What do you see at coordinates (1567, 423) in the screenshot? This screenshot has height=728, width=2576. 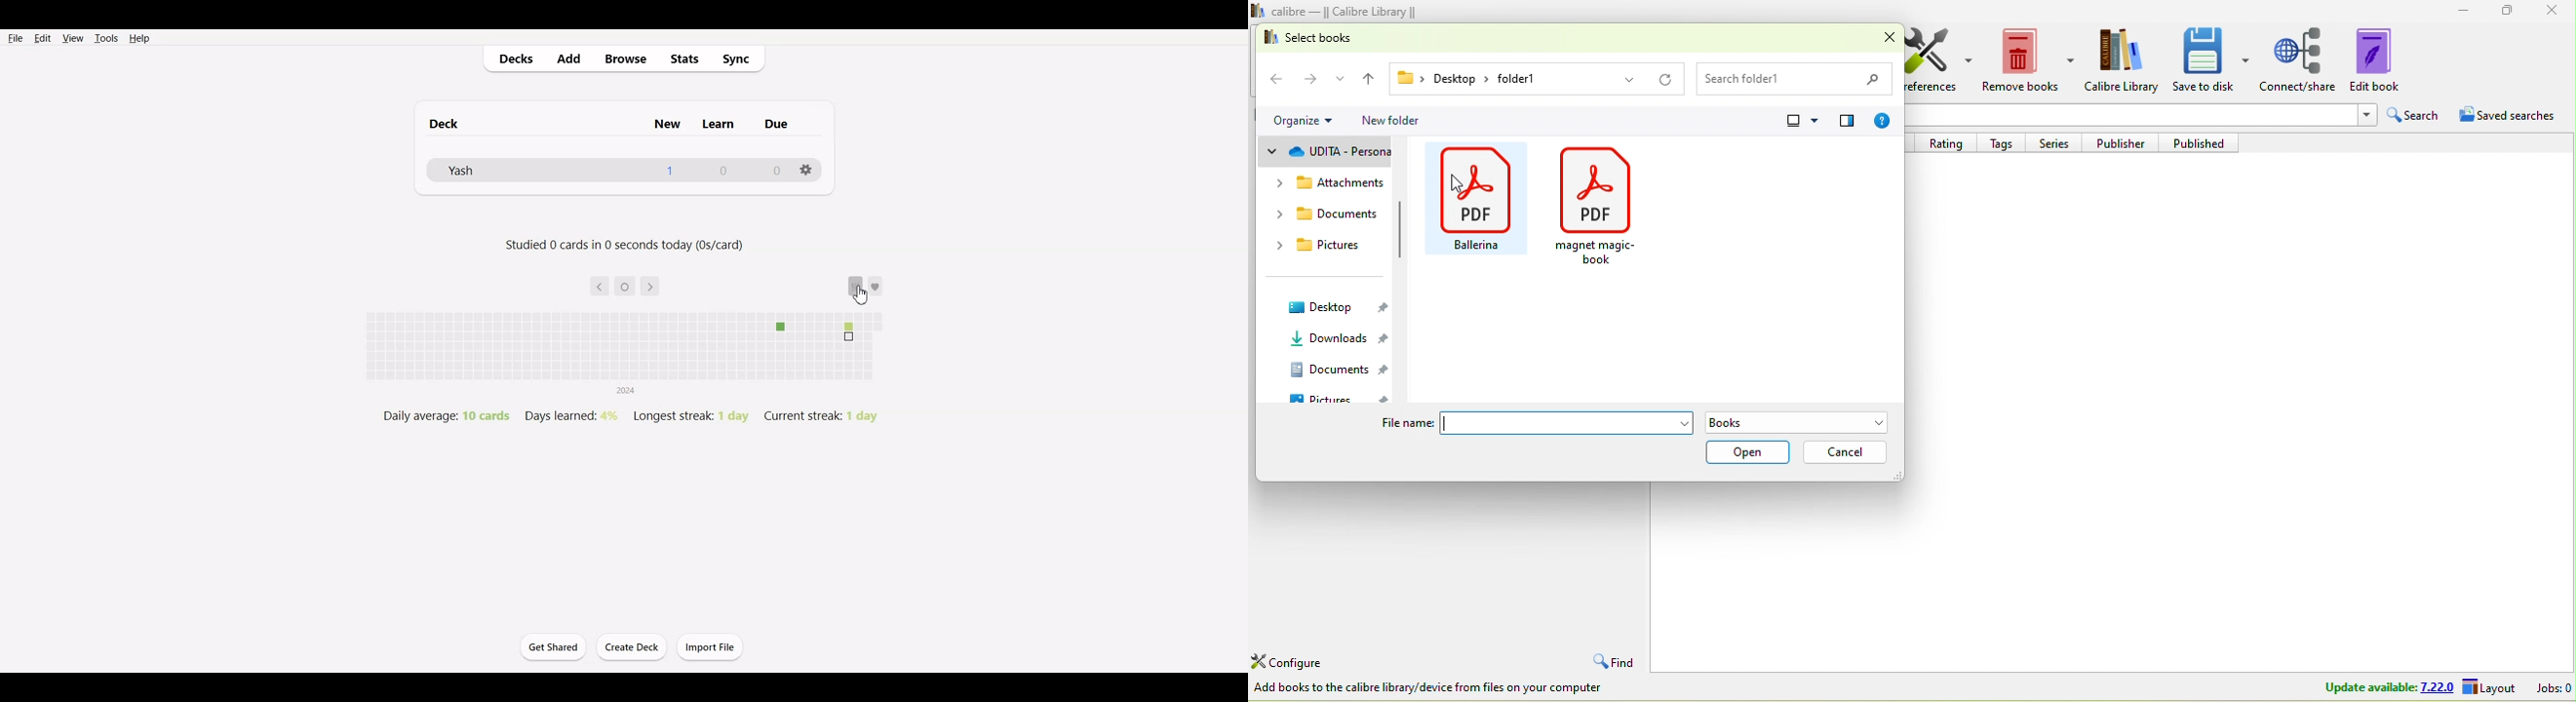 I see `File name` at bounding box center [1567, 423].